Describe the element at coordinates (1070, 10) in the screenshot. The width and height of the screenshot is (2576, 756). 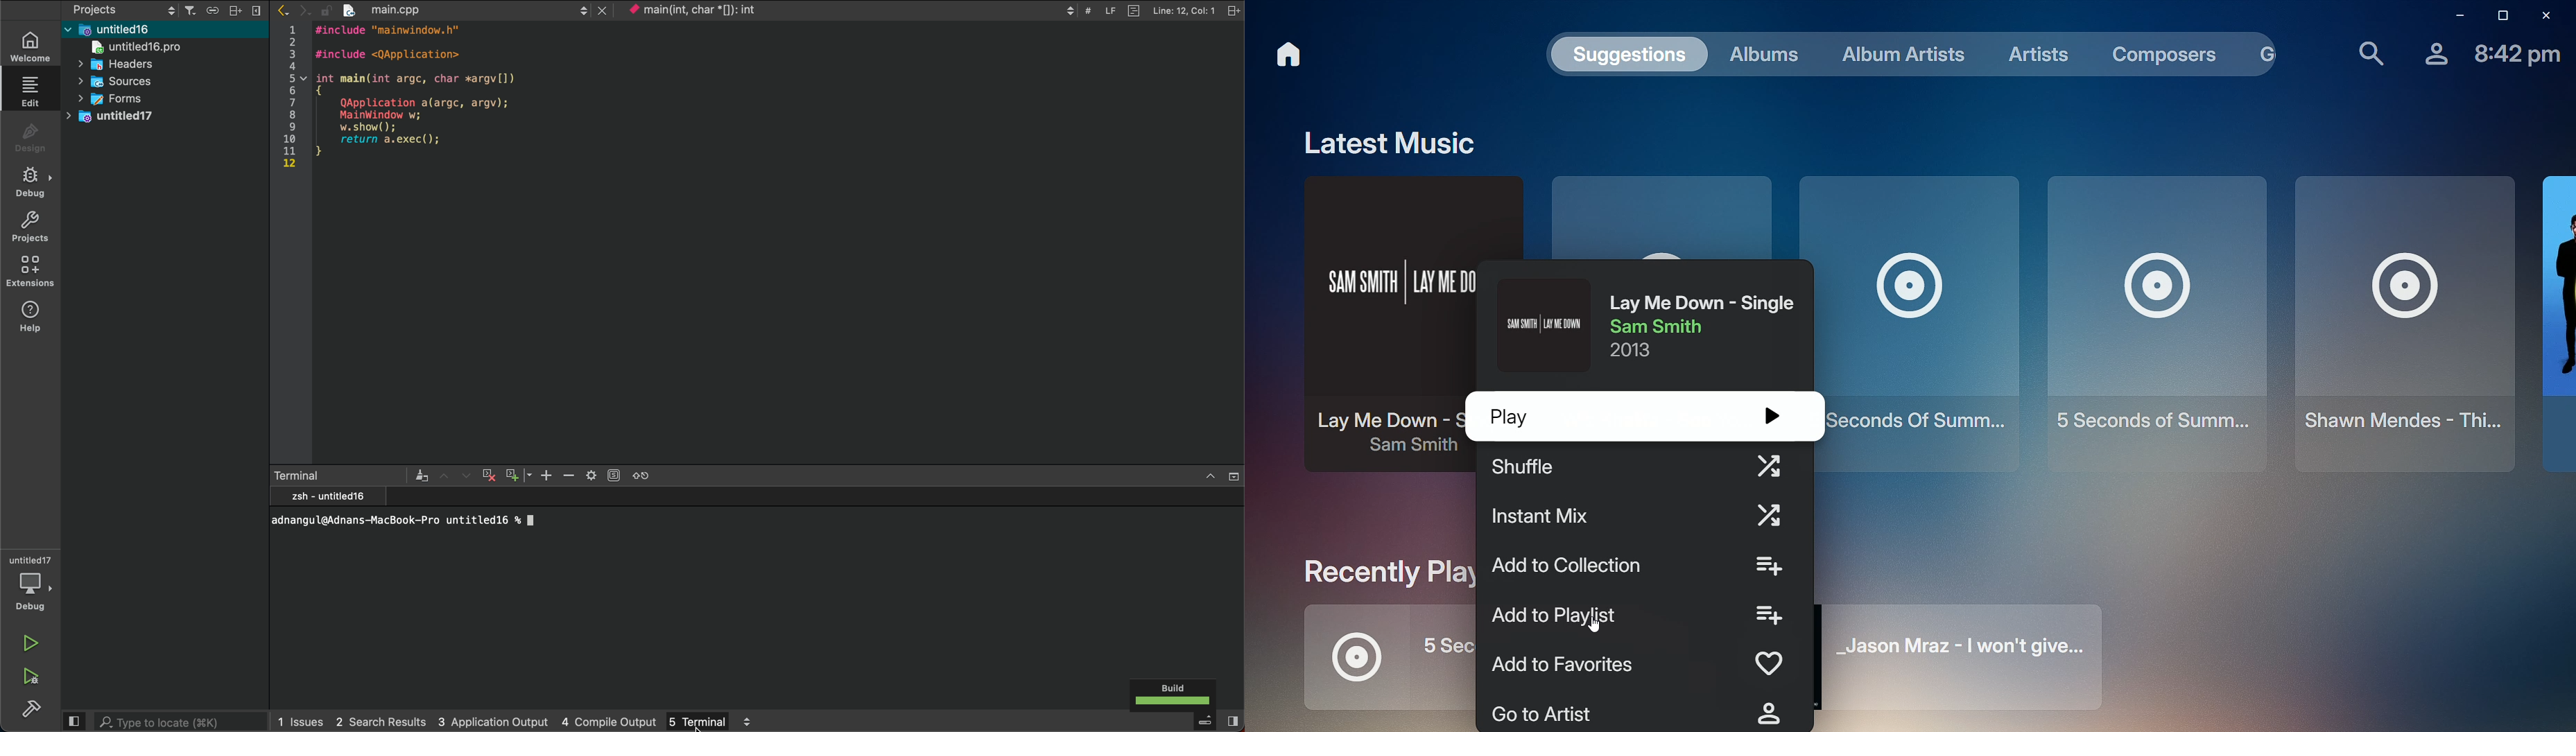
I see `Up/down` at that location.